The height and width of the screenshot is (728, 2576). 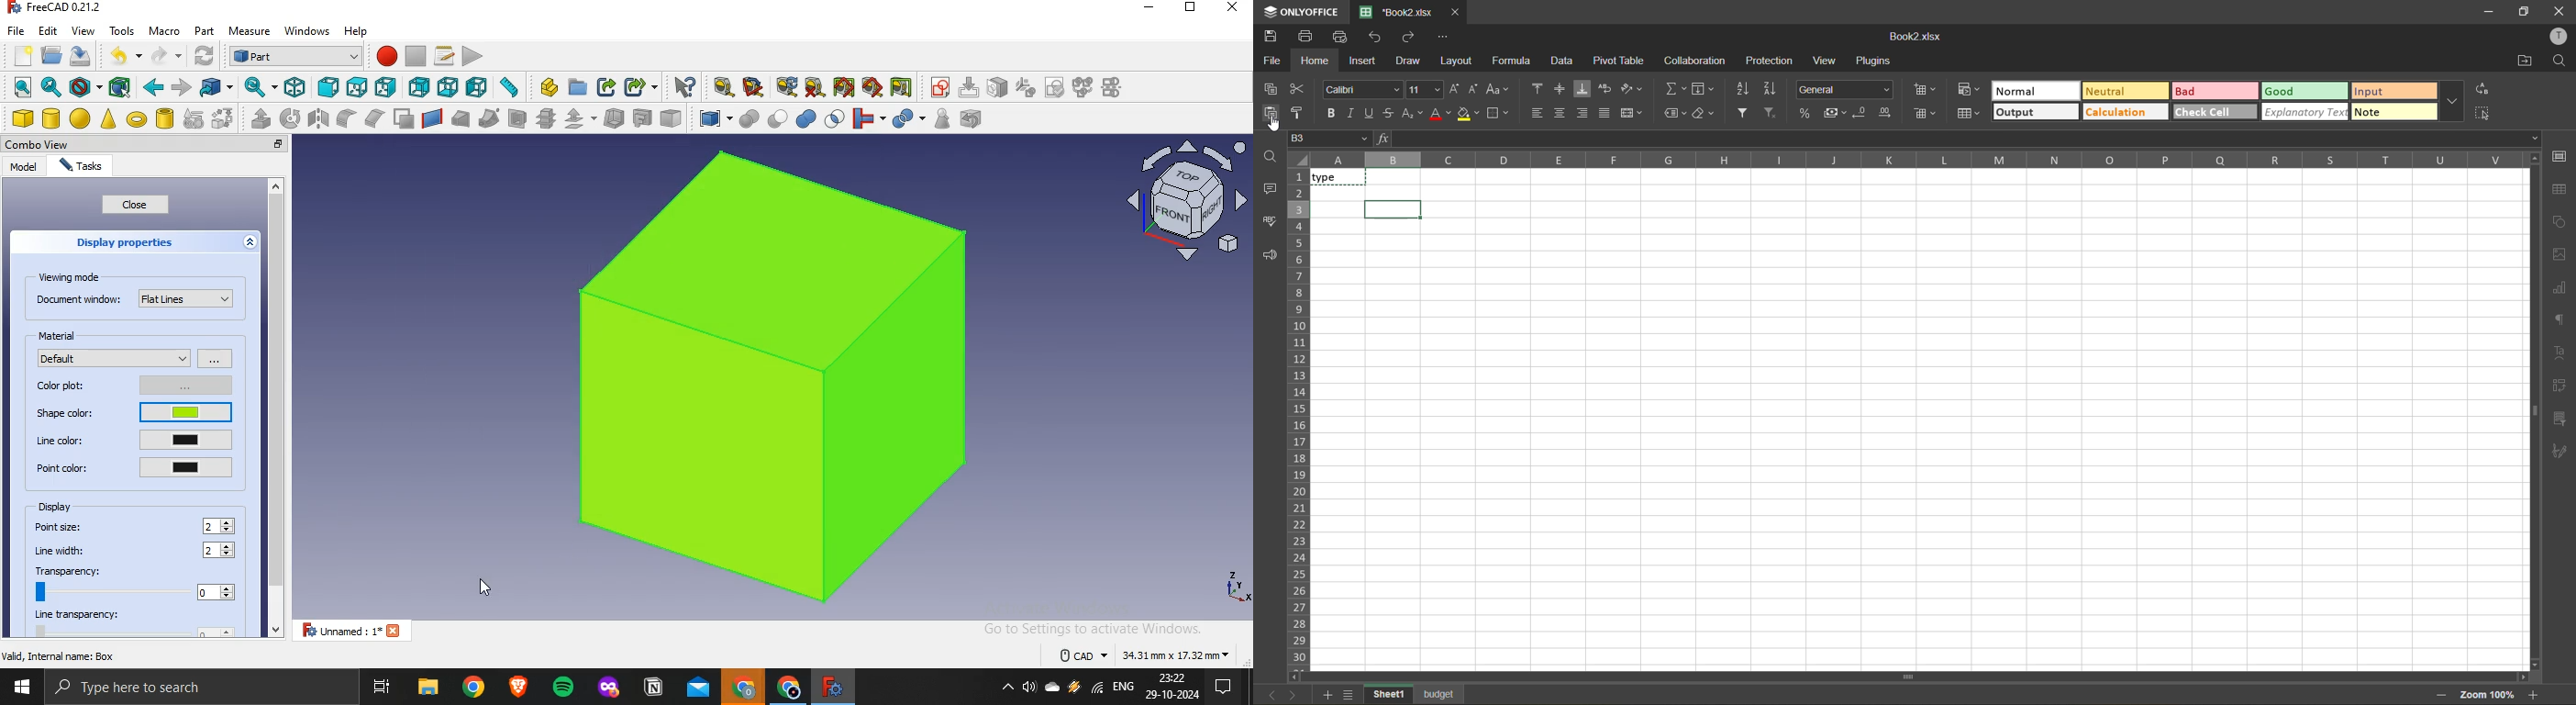 I want to click on clear filter, so click(x=1769, y=114).